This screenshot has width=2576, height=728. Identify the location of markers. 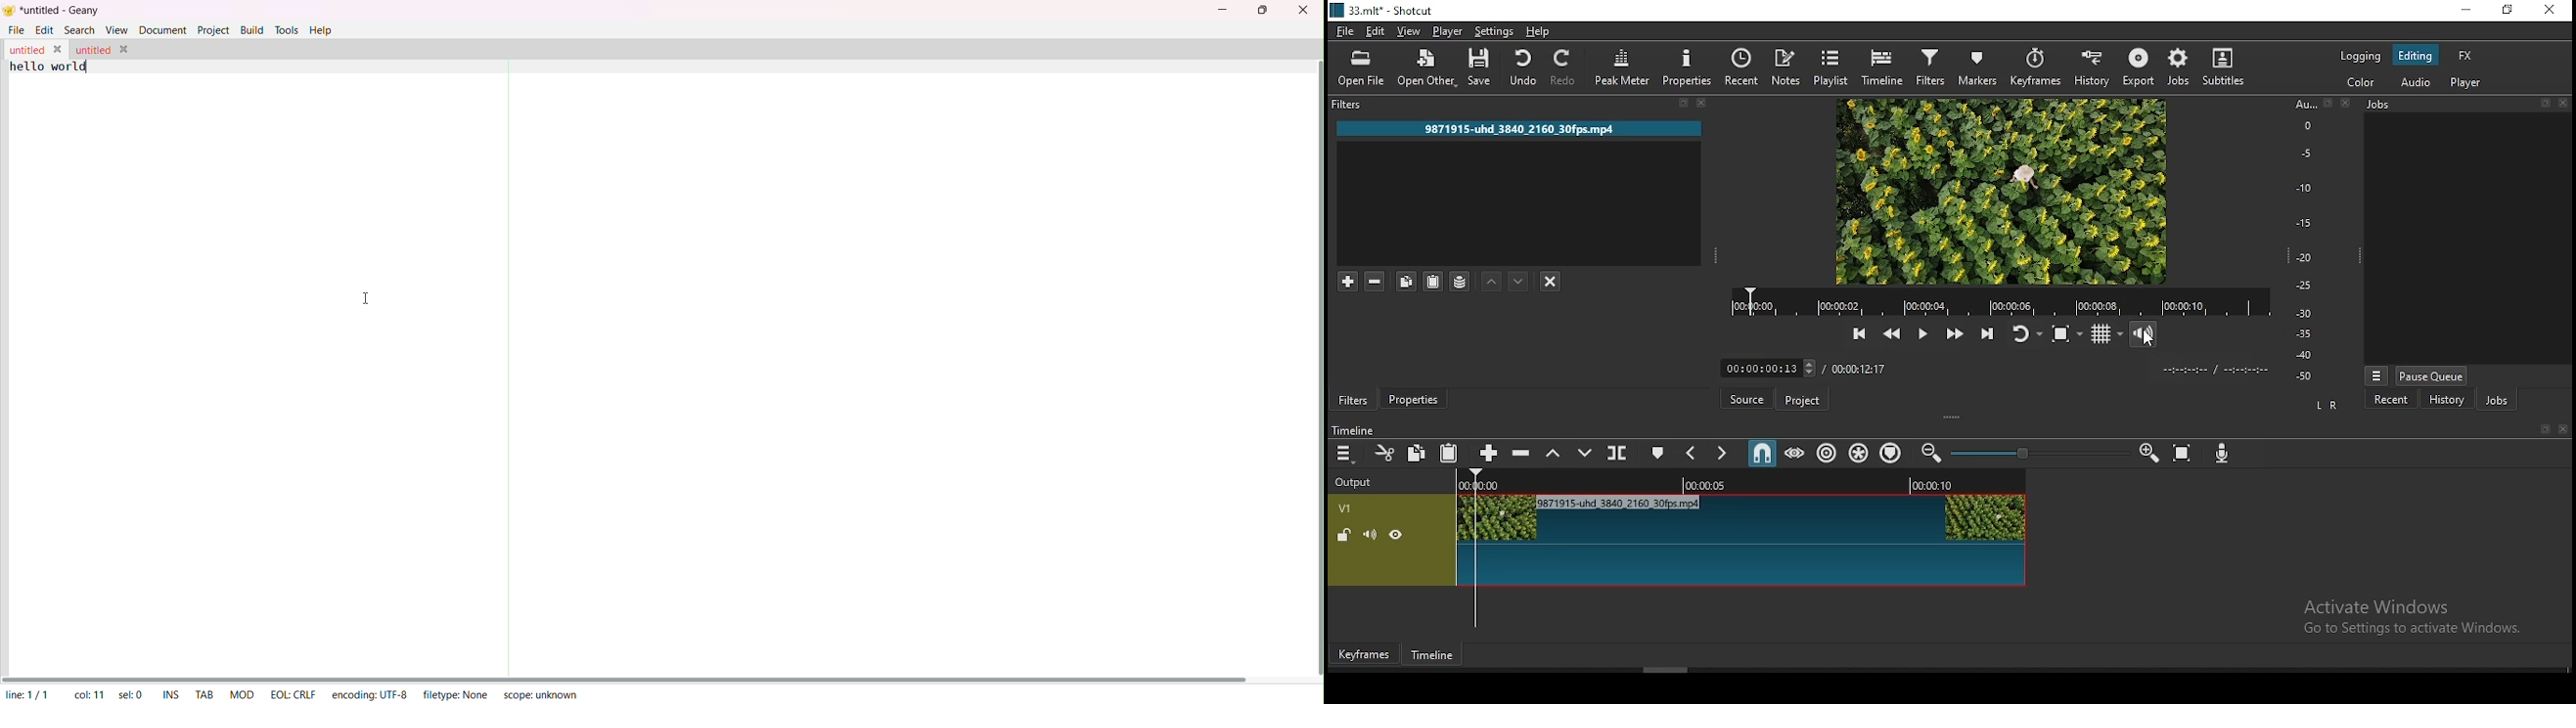
(1976, 66).